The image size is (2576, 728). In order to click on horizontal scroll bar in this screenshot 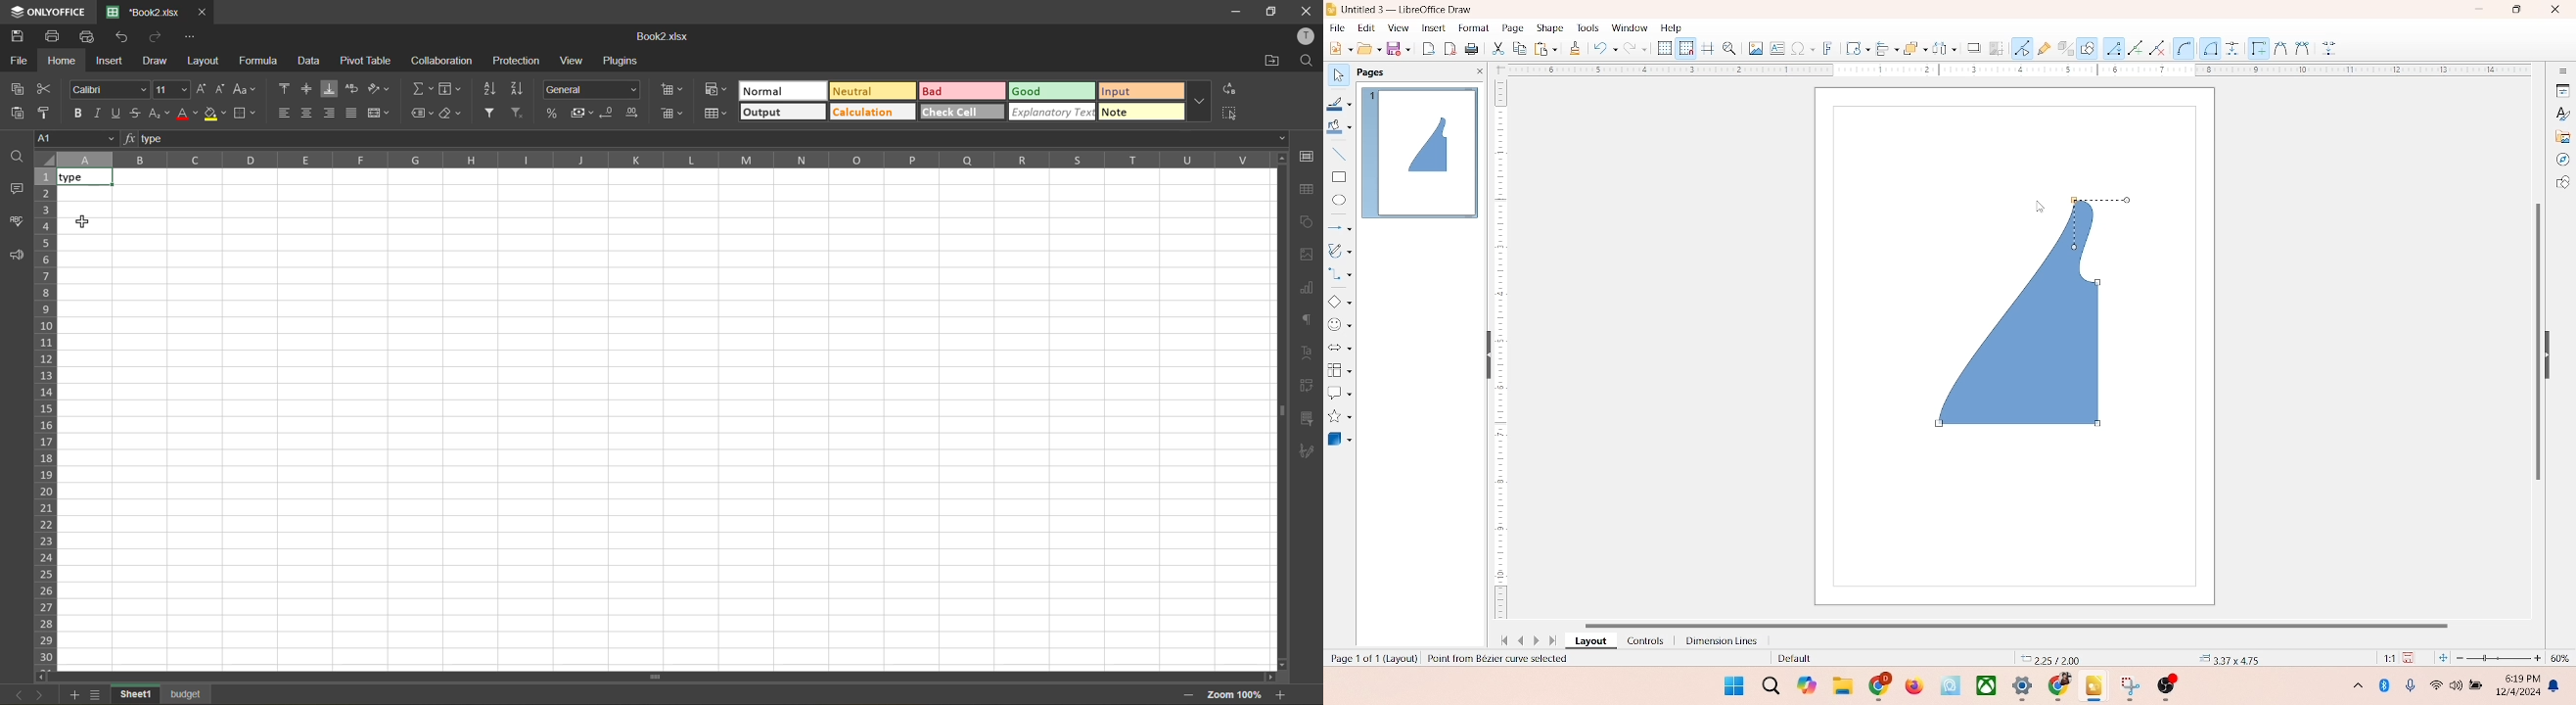, I will do `click(2032, 623)`.